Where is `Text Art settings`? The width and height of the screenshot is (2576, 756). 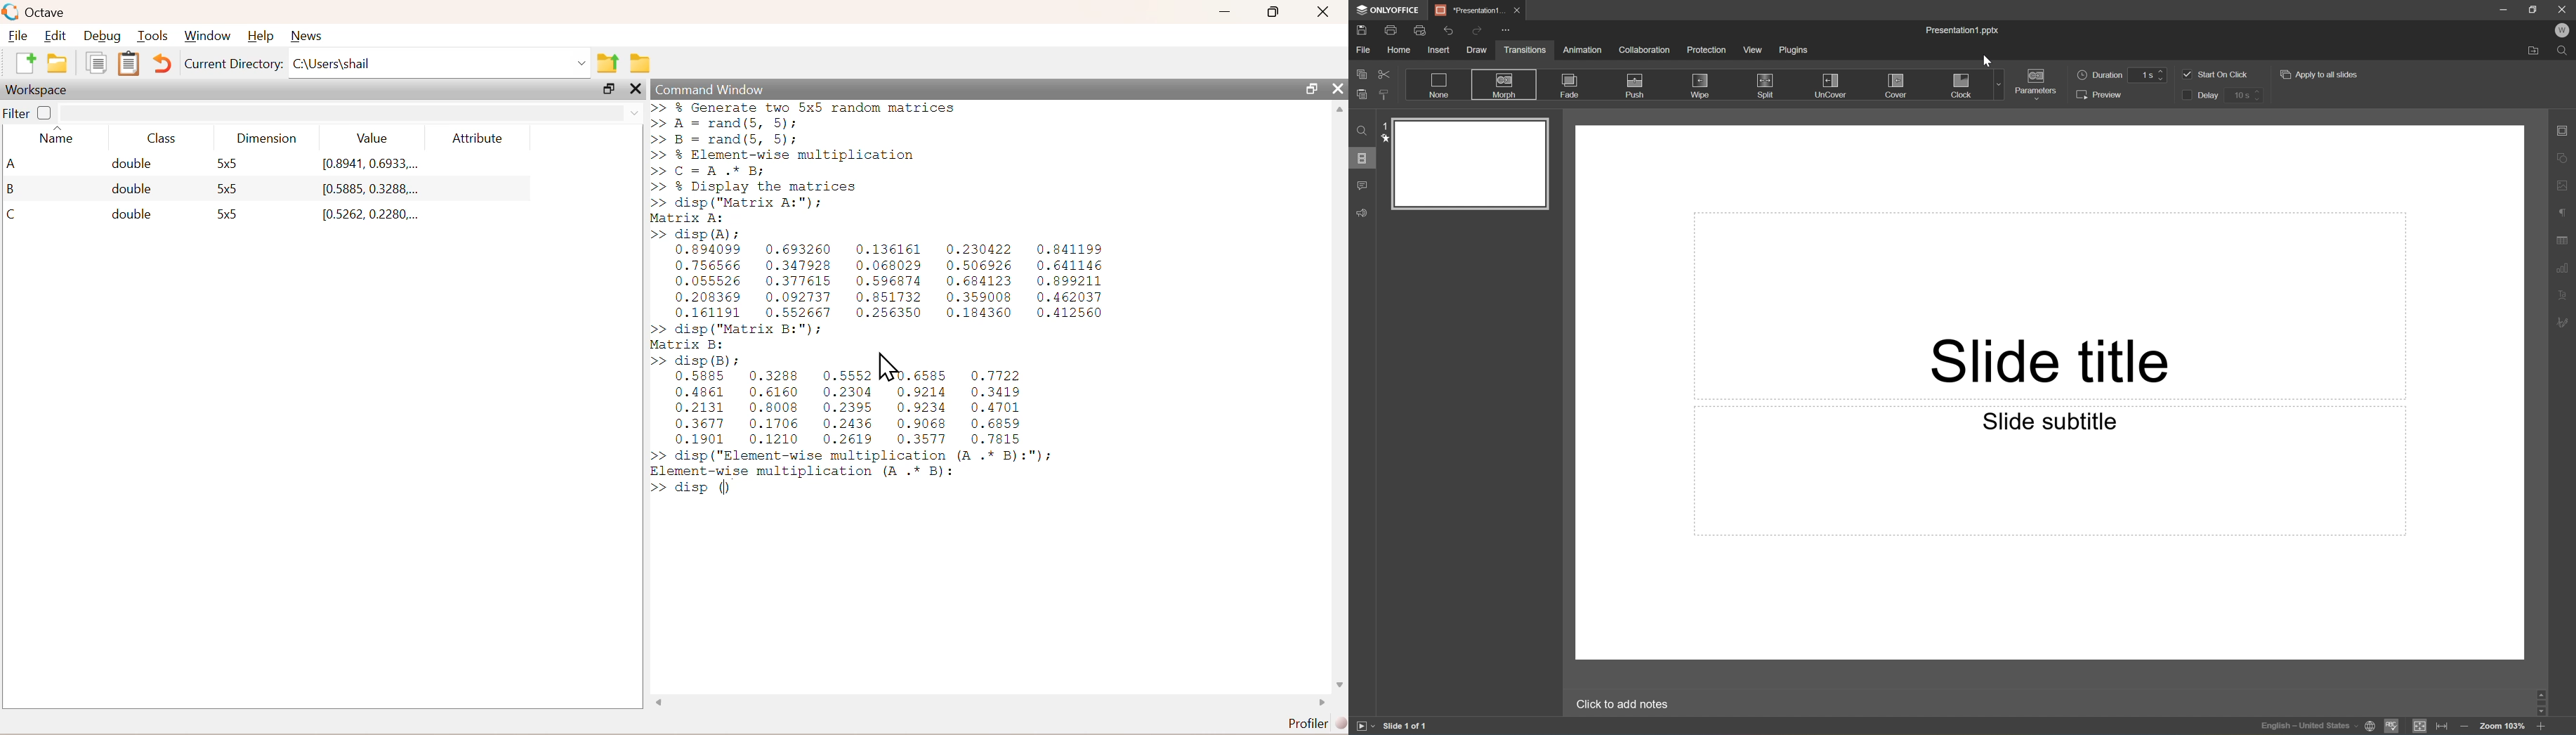 Text Art settings is located at coordinates (2566, 296).